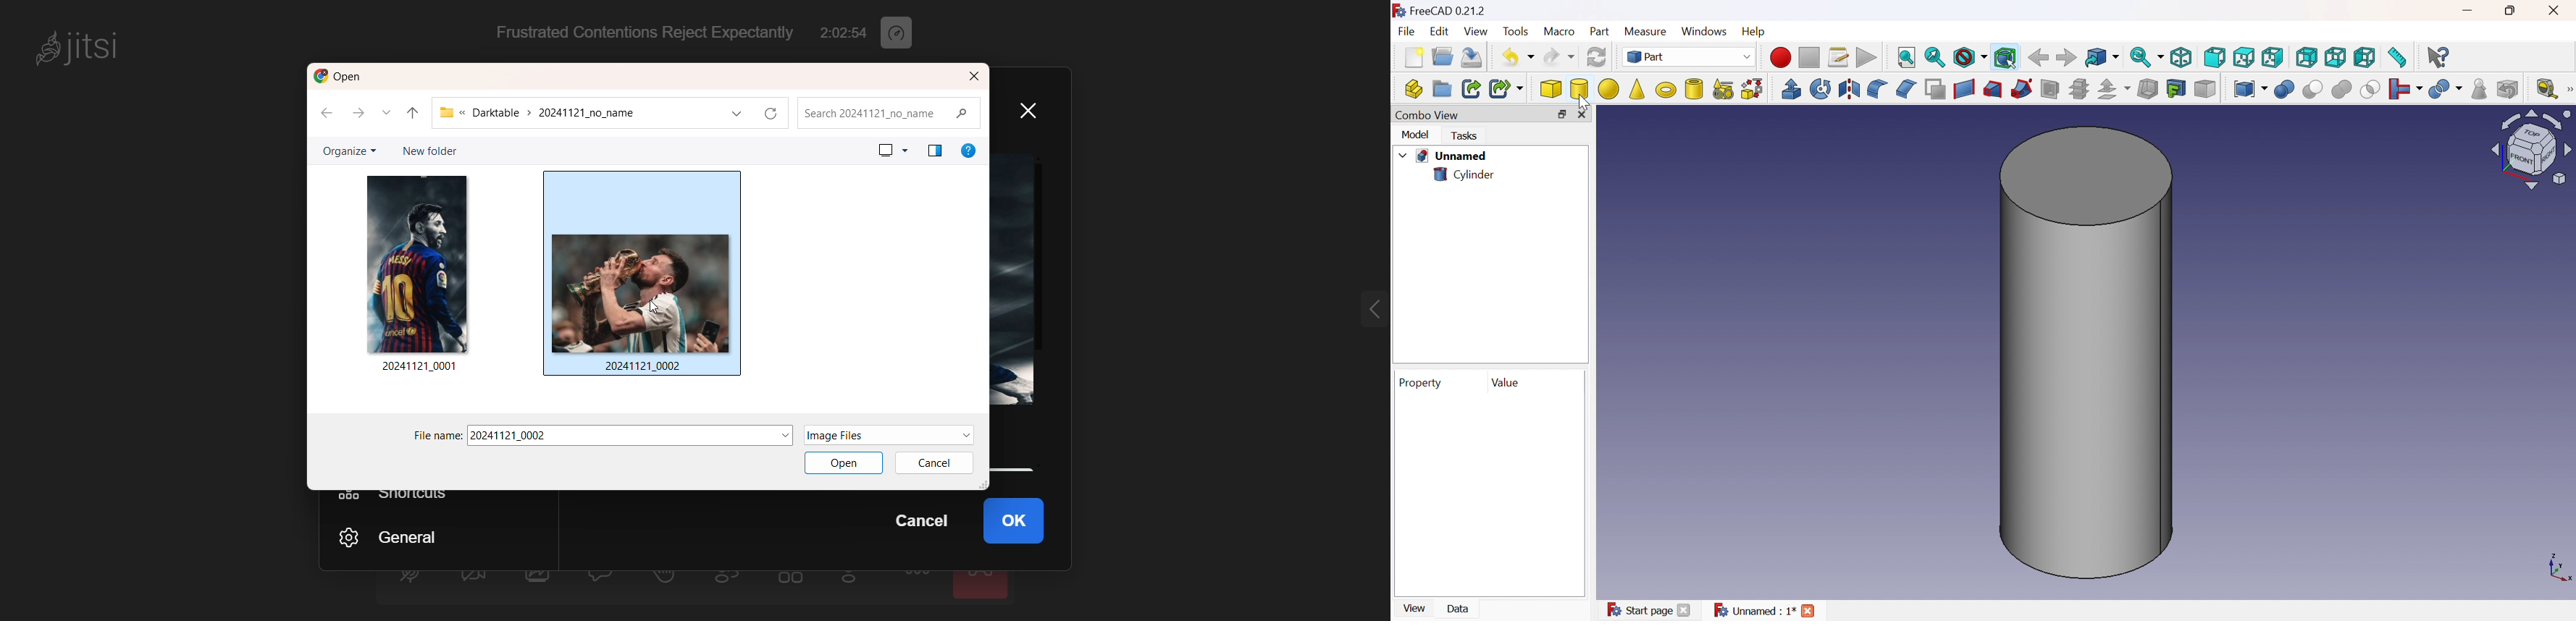  I want to click on cylinder, so click(1694, 90).